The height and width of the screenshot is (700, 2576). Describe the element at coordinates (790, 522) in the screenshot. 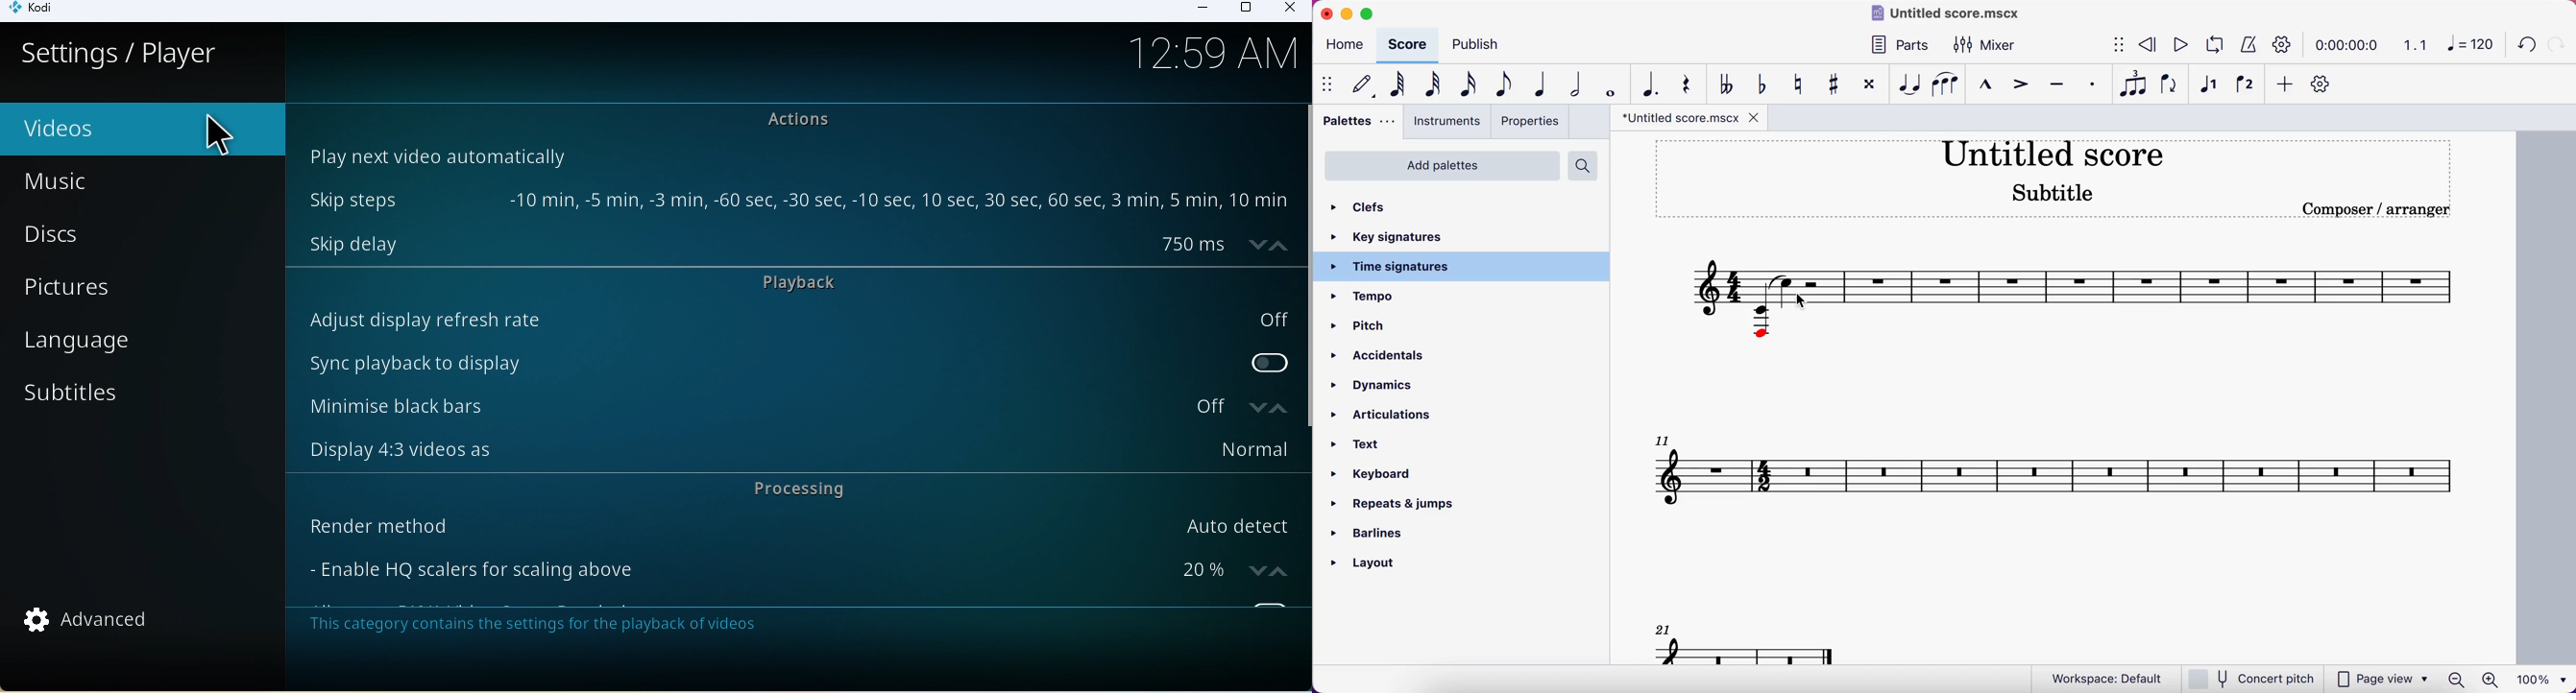

I see `Render method` at that location.